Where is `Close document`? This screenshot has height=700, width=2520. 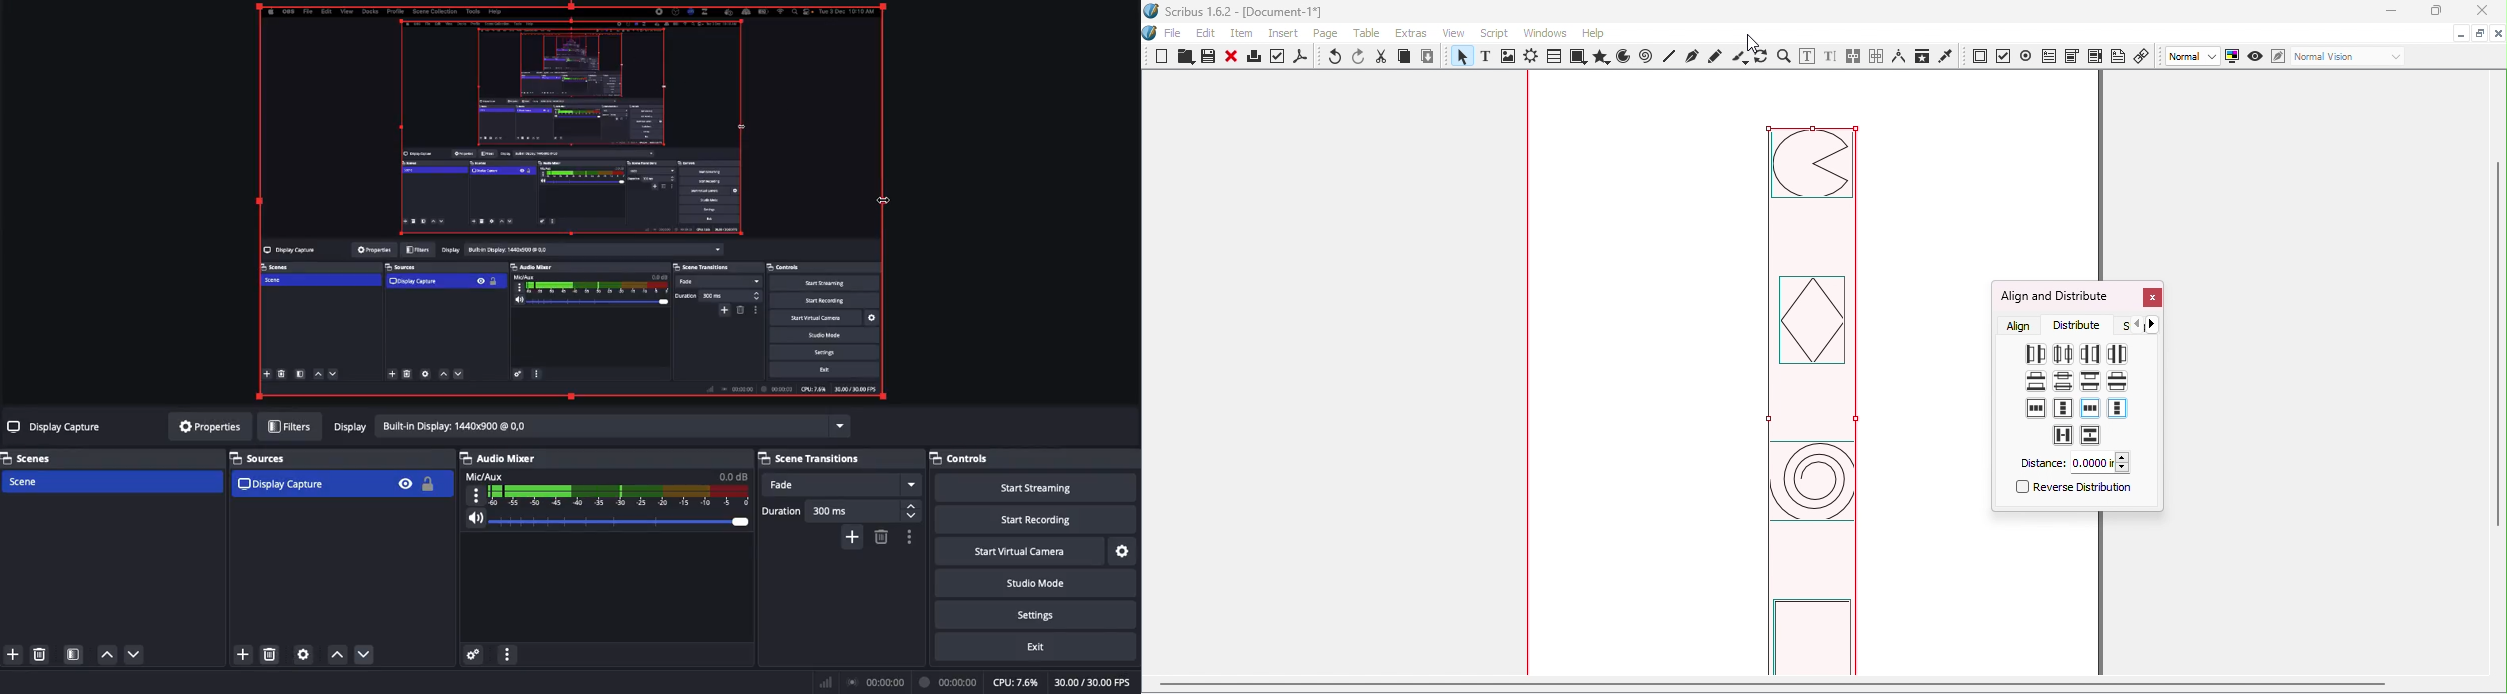
Close document is located at coordinates (2498, 34).